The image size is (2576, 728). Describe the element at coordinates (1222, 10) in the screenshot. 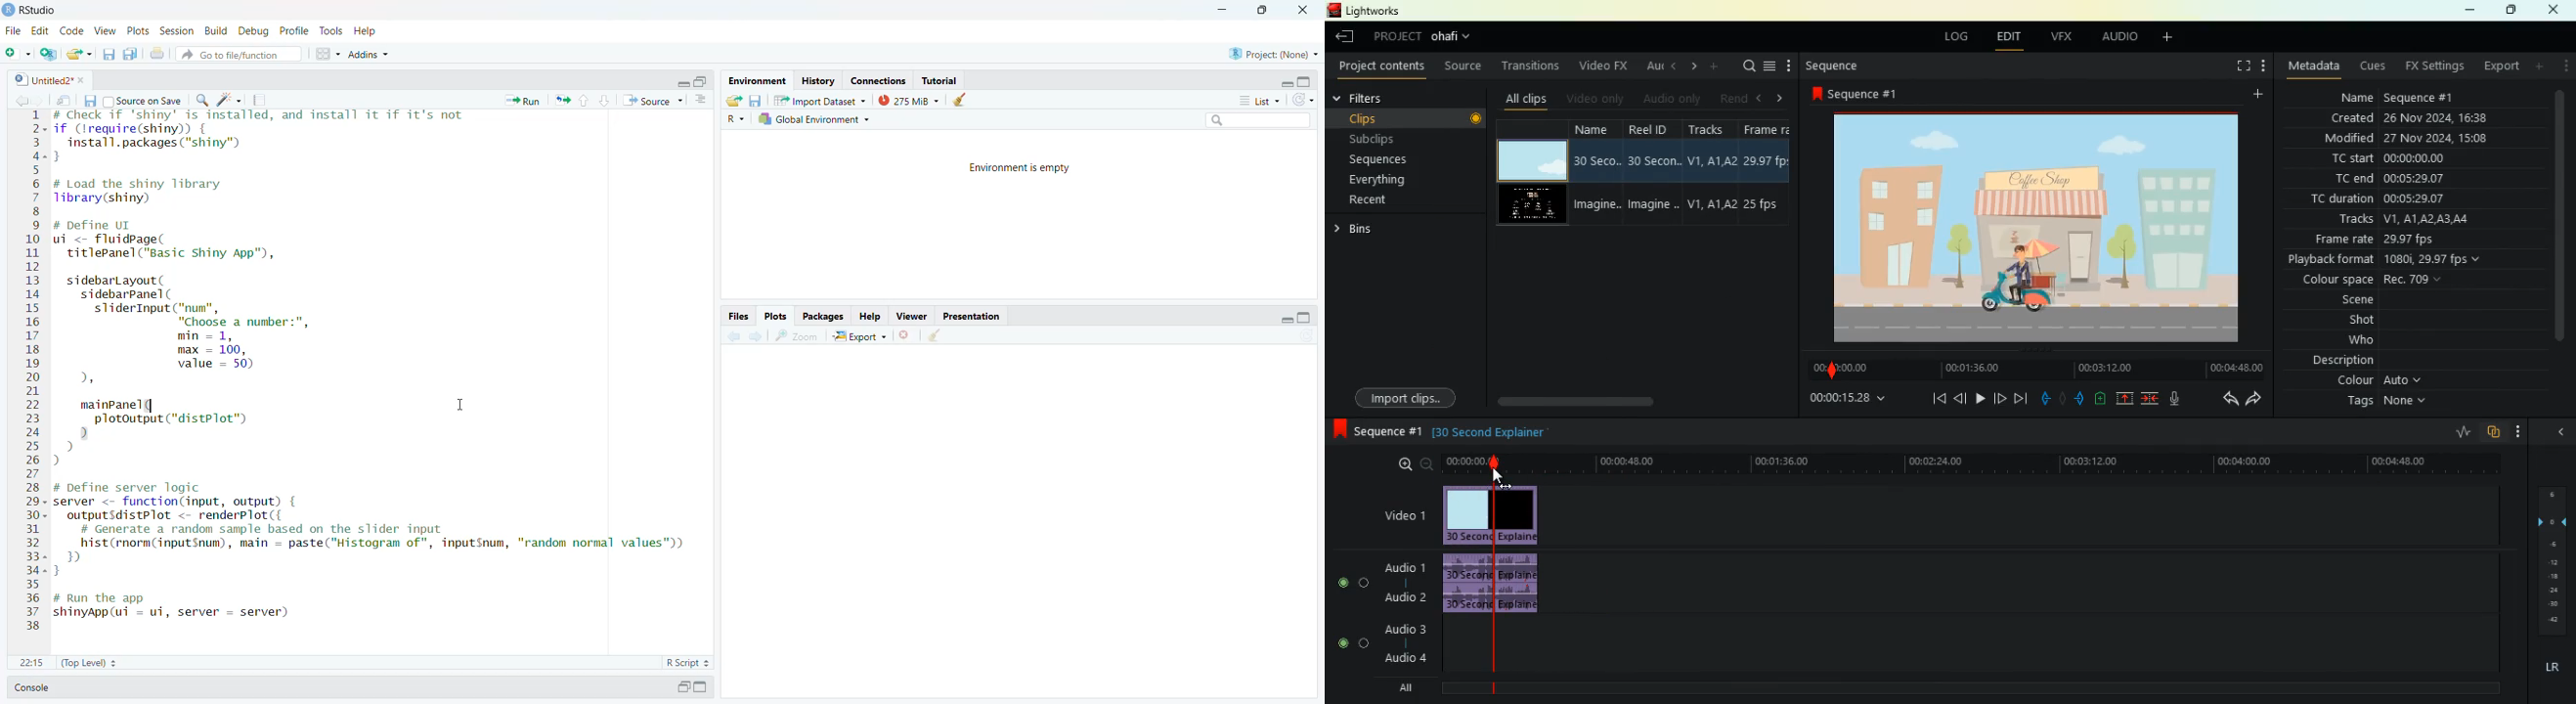

I see `minimize` at that location.